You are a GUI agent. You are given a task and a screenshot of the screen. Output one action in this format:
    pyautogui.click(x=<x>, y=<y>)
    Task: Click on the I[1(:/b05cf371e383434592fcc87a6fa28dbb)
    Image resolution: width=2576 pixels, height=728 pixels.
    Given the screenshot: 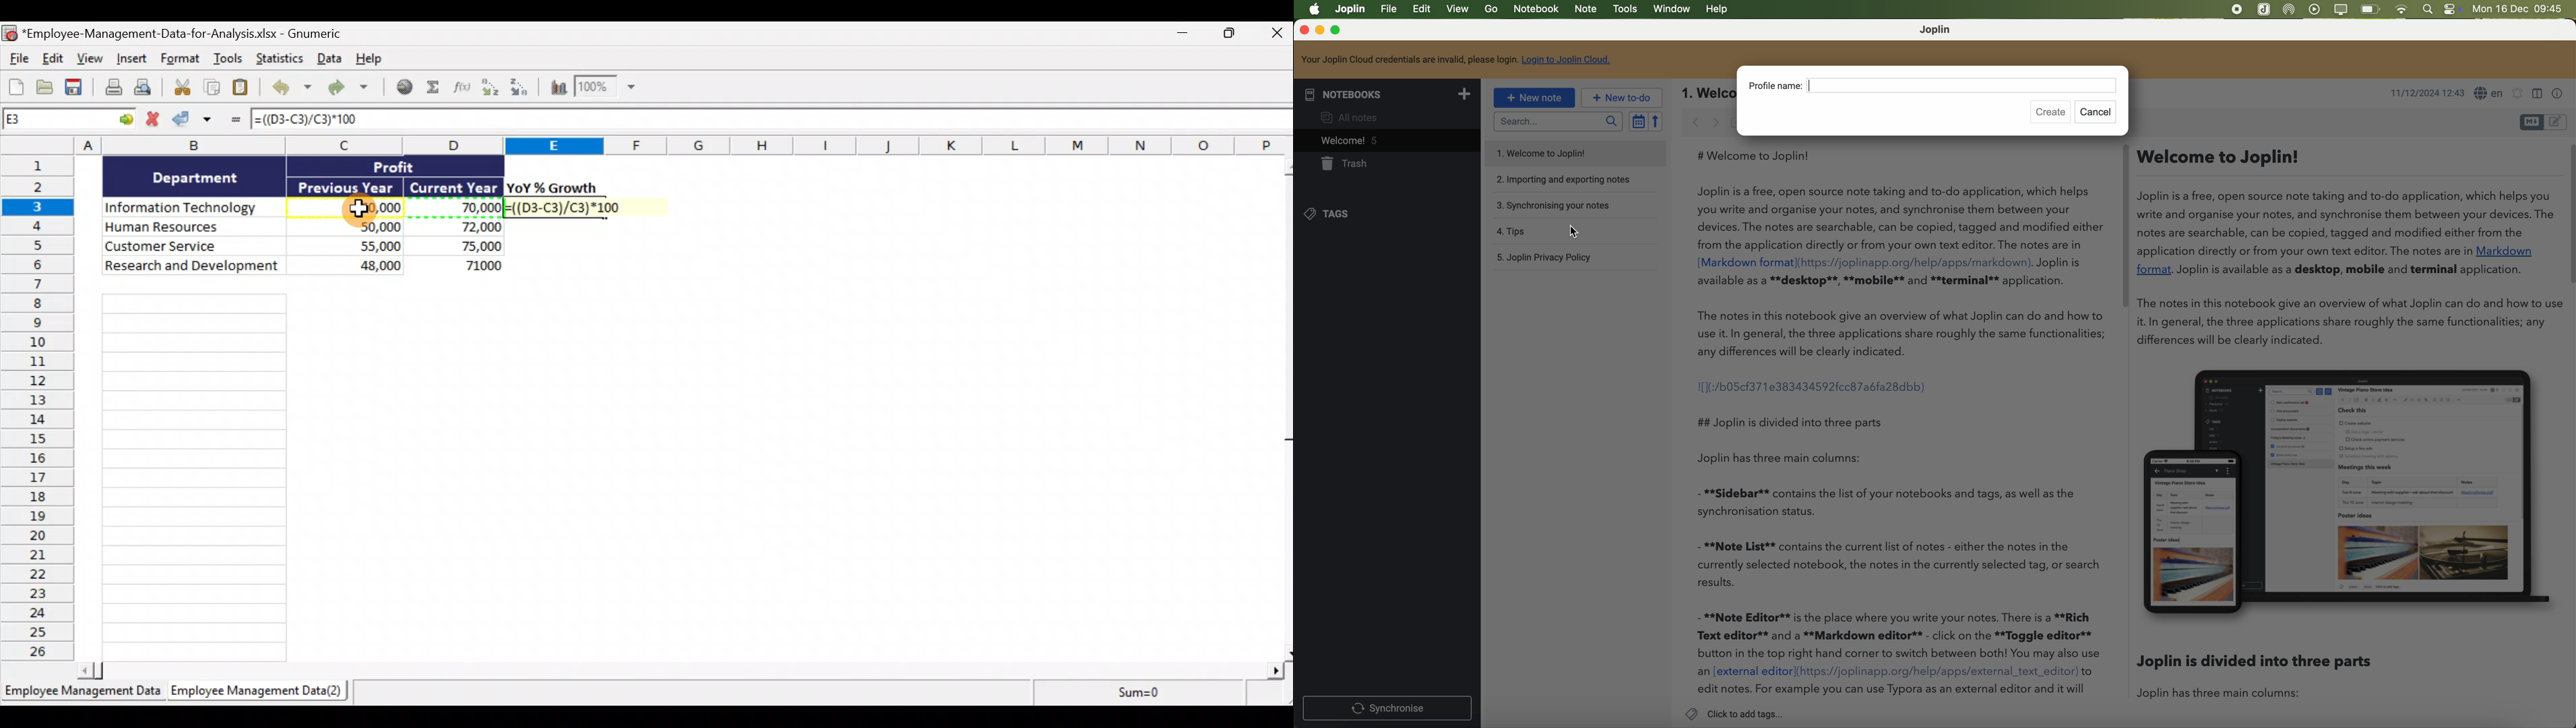 What is the action you would take?
    pyautogui.click(x=1813, y=386)
    